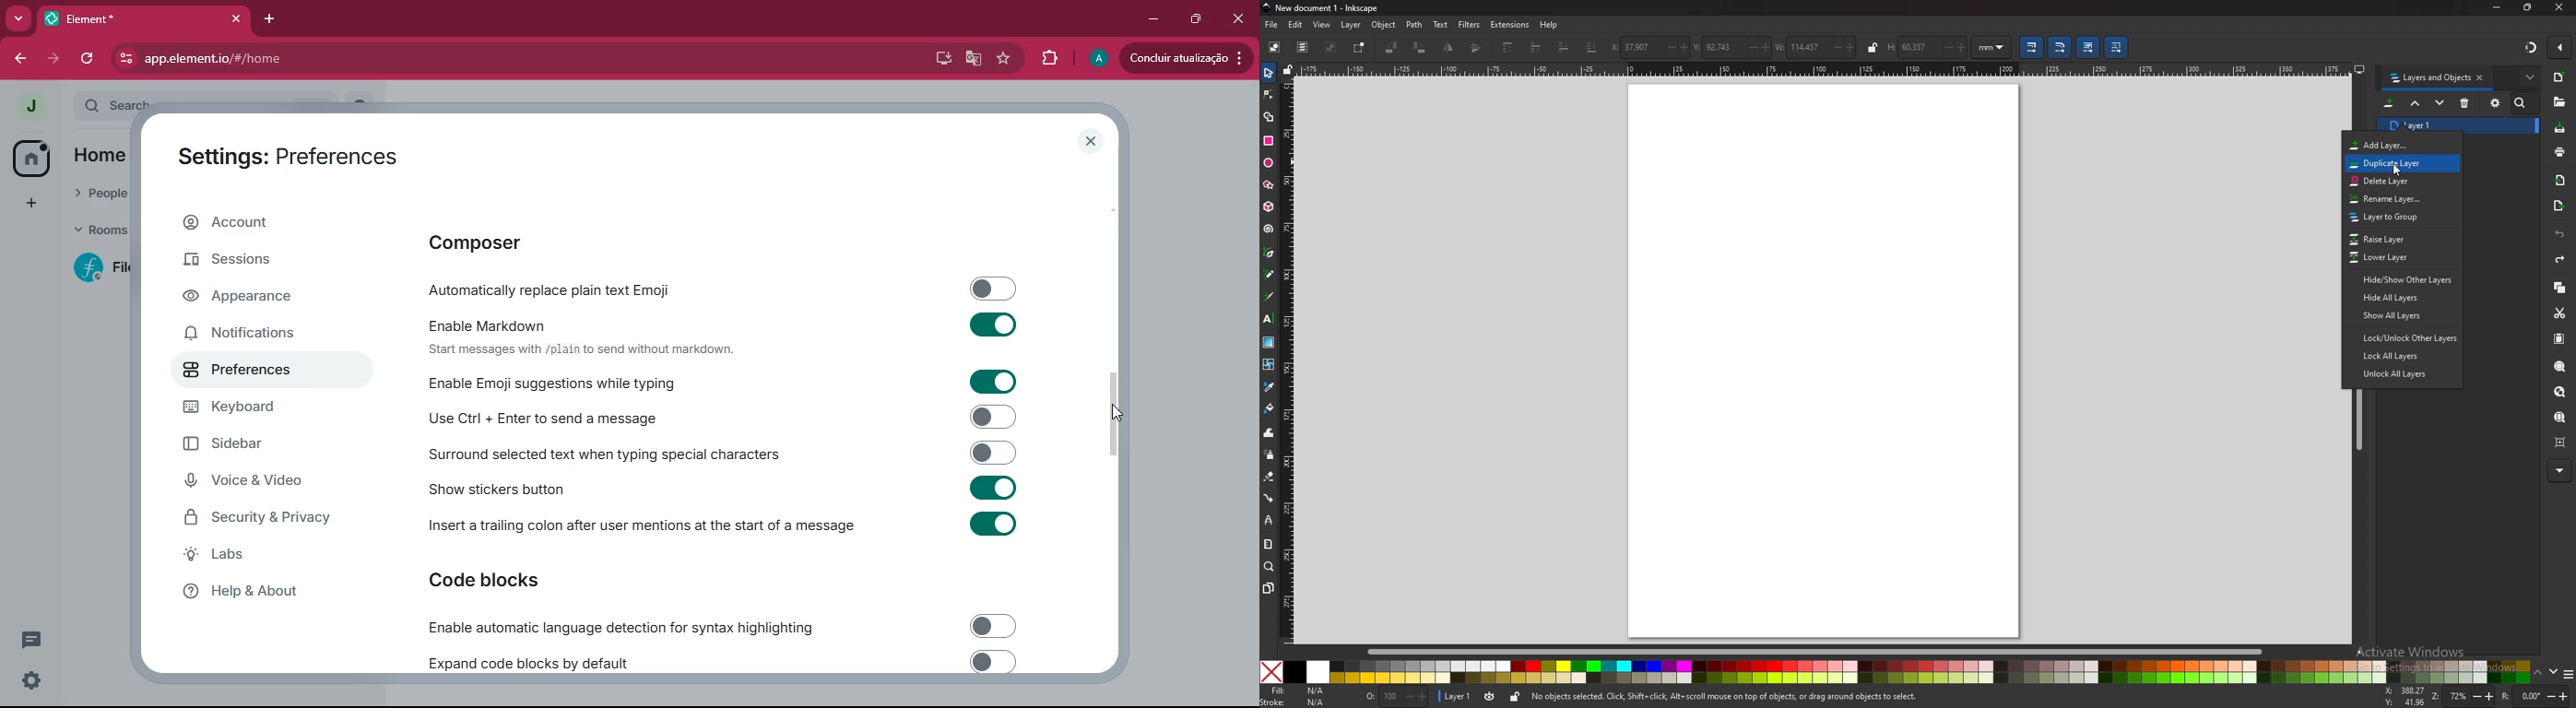 This screenshot has width=2576, height=728. I want to click on close, so click(1093, 143).